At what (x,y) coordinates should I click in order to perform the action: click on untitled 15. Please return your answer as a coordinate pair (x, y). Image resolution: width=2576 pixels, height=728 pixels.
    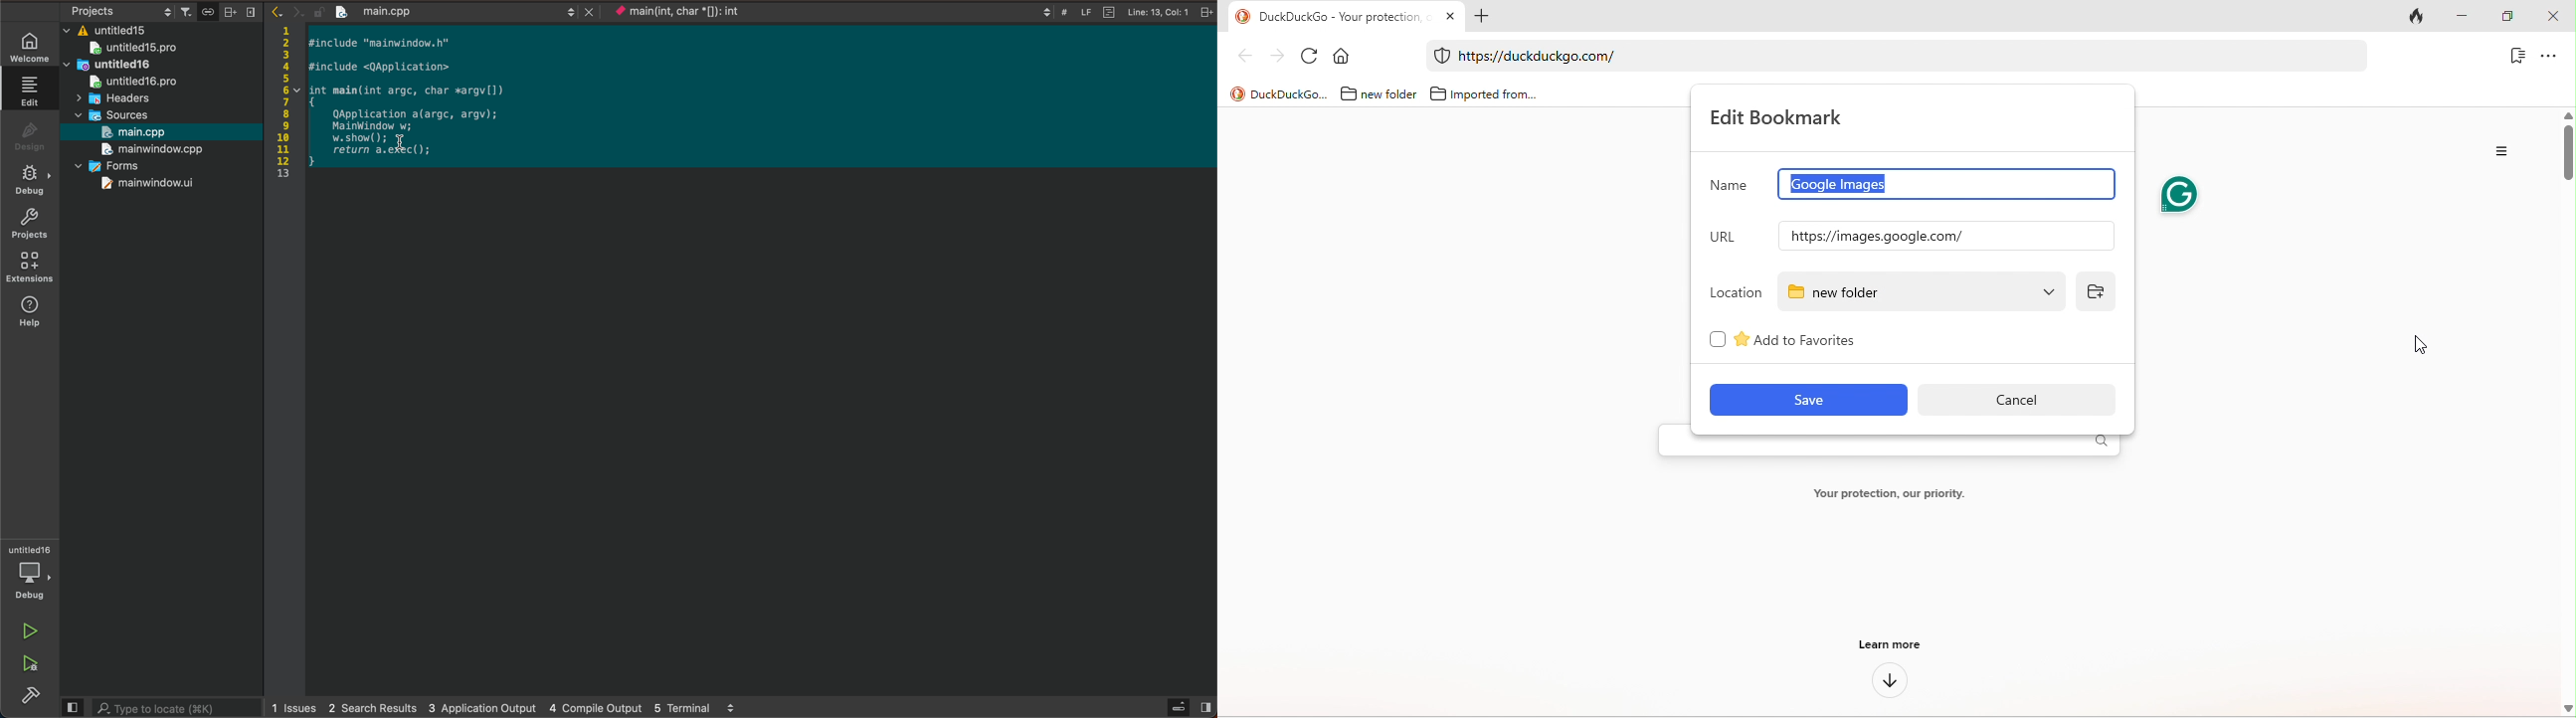
    Looking at the image, I should click on (145, 49).